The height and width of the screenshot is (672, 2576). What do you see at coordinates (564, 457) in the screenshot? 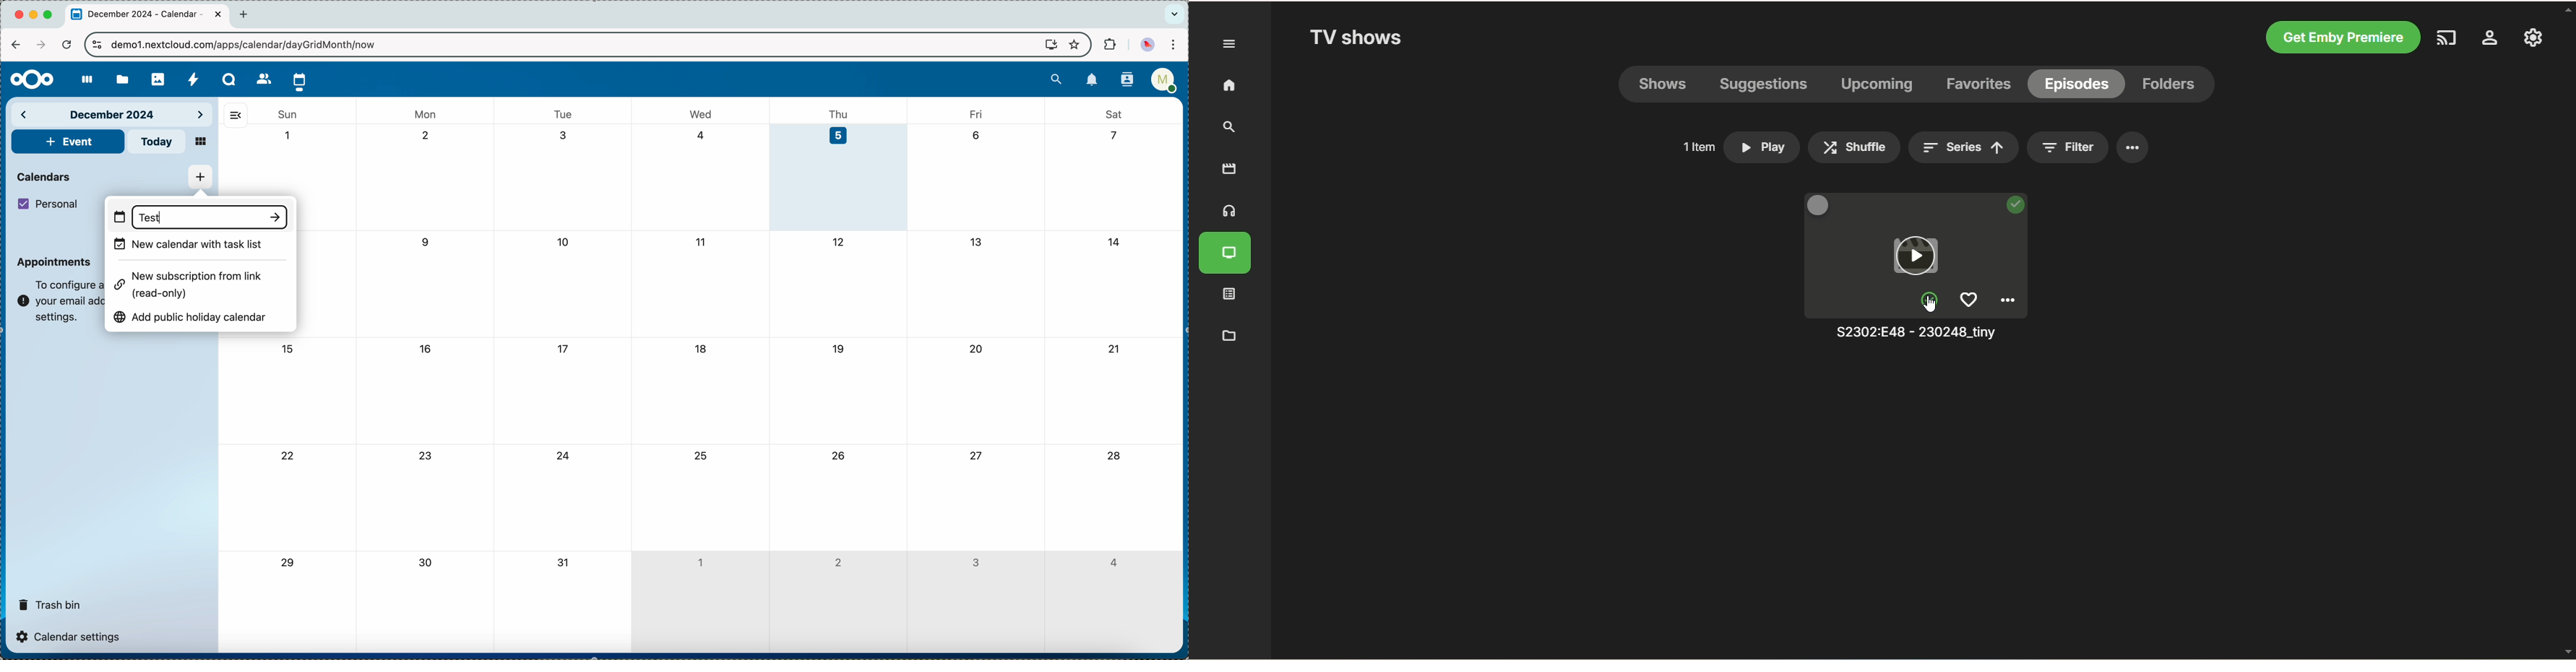
I see `24` at bounding box center [564, 457].